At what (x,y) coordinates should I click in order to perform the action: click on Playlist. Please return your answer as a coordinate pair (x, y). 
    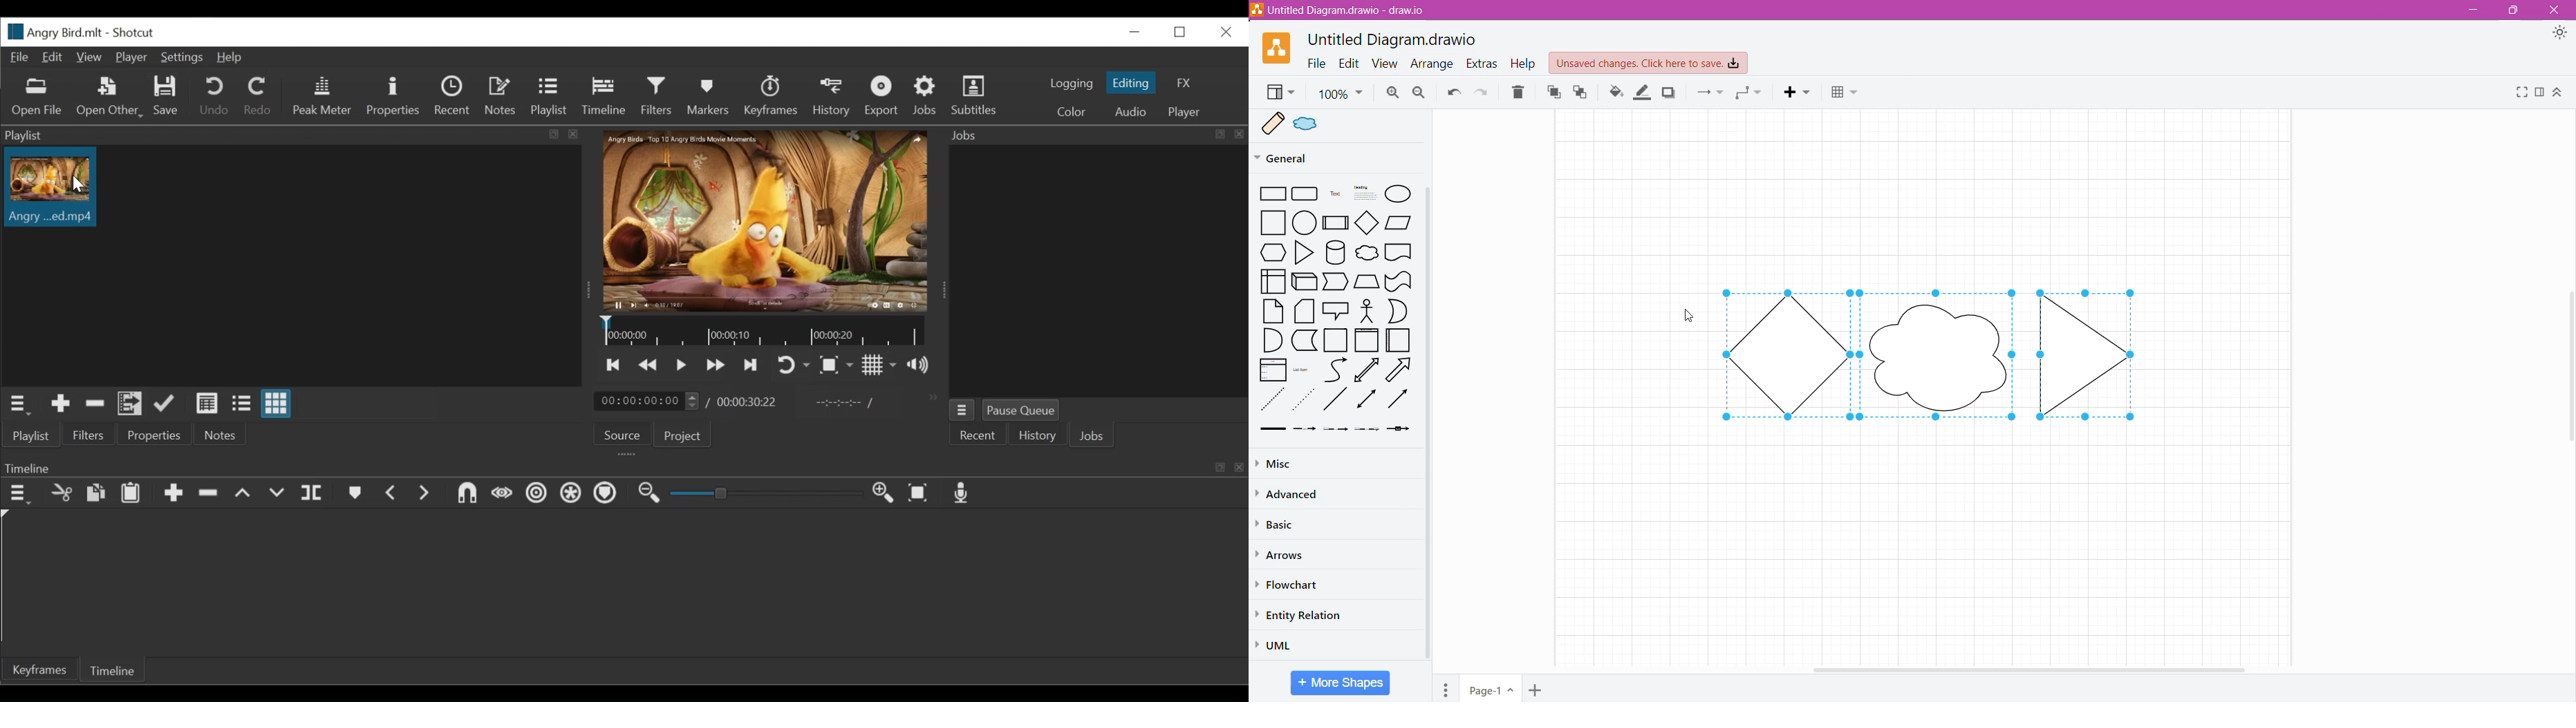
    Looking at the image, I should click on (31, 436).